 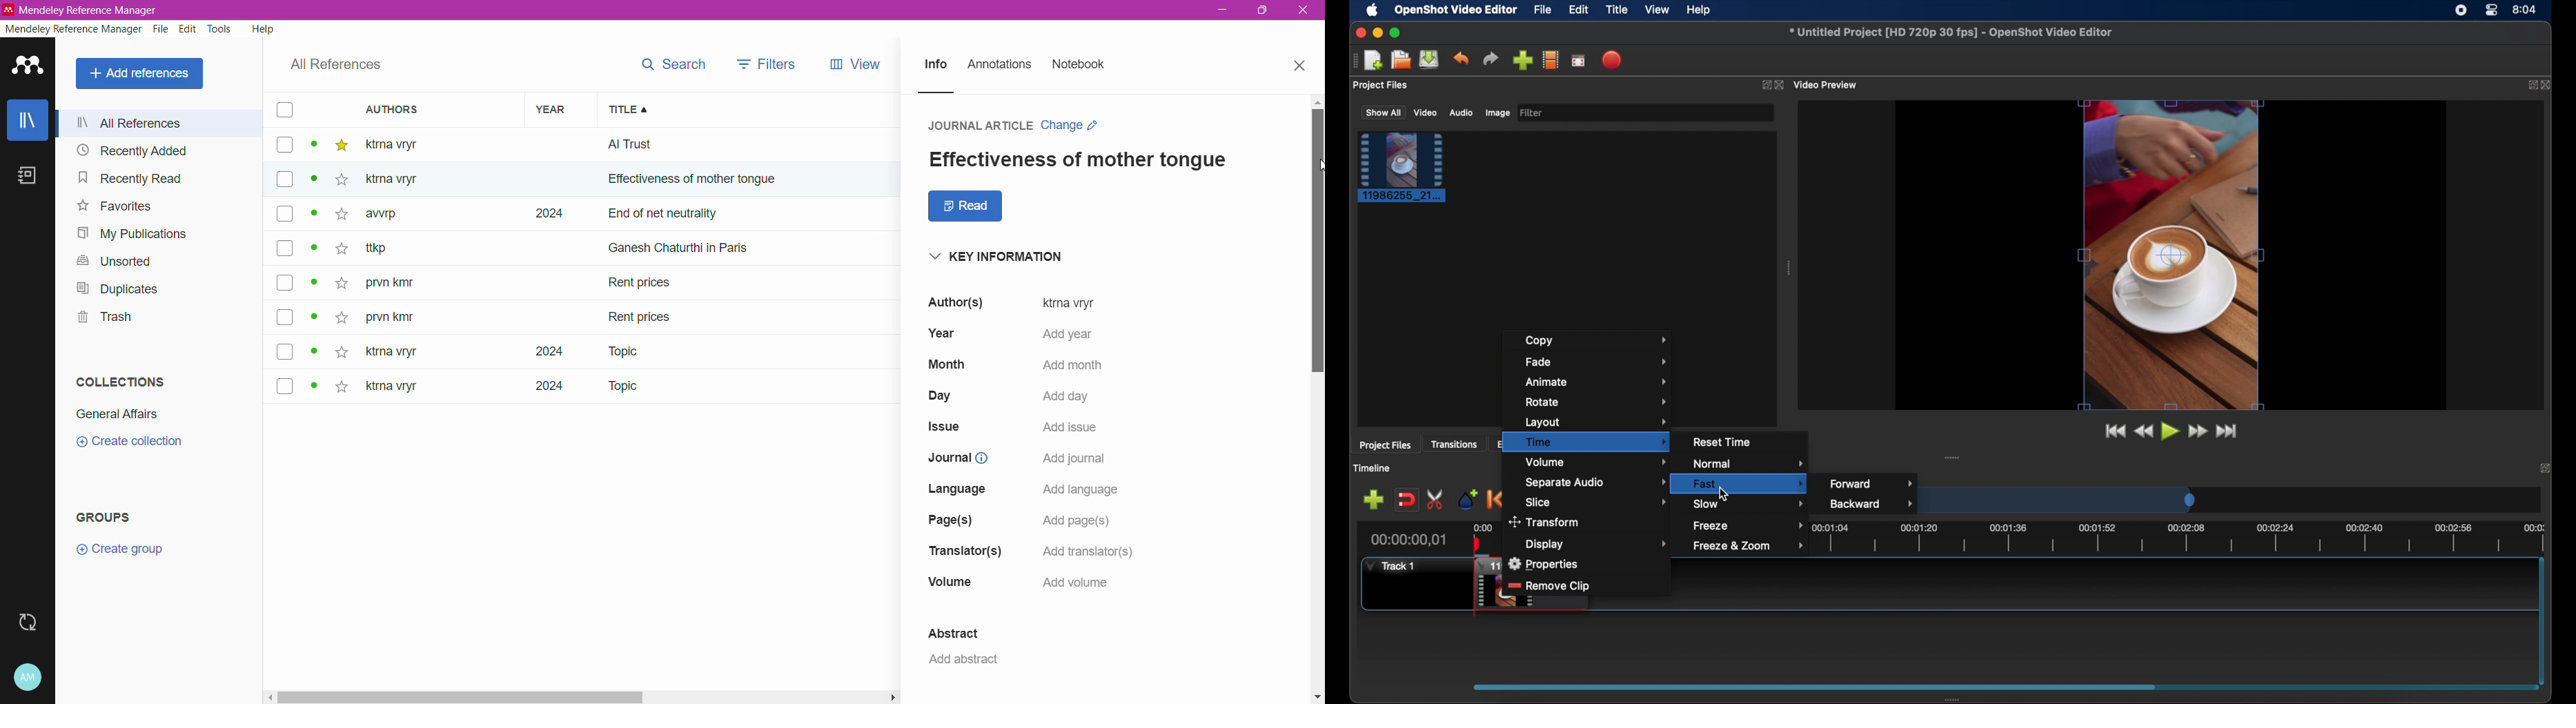 What do you see at coordinates (1522, 61) in the screenshot?
I see `import files` at bounding box center [1522, 61].